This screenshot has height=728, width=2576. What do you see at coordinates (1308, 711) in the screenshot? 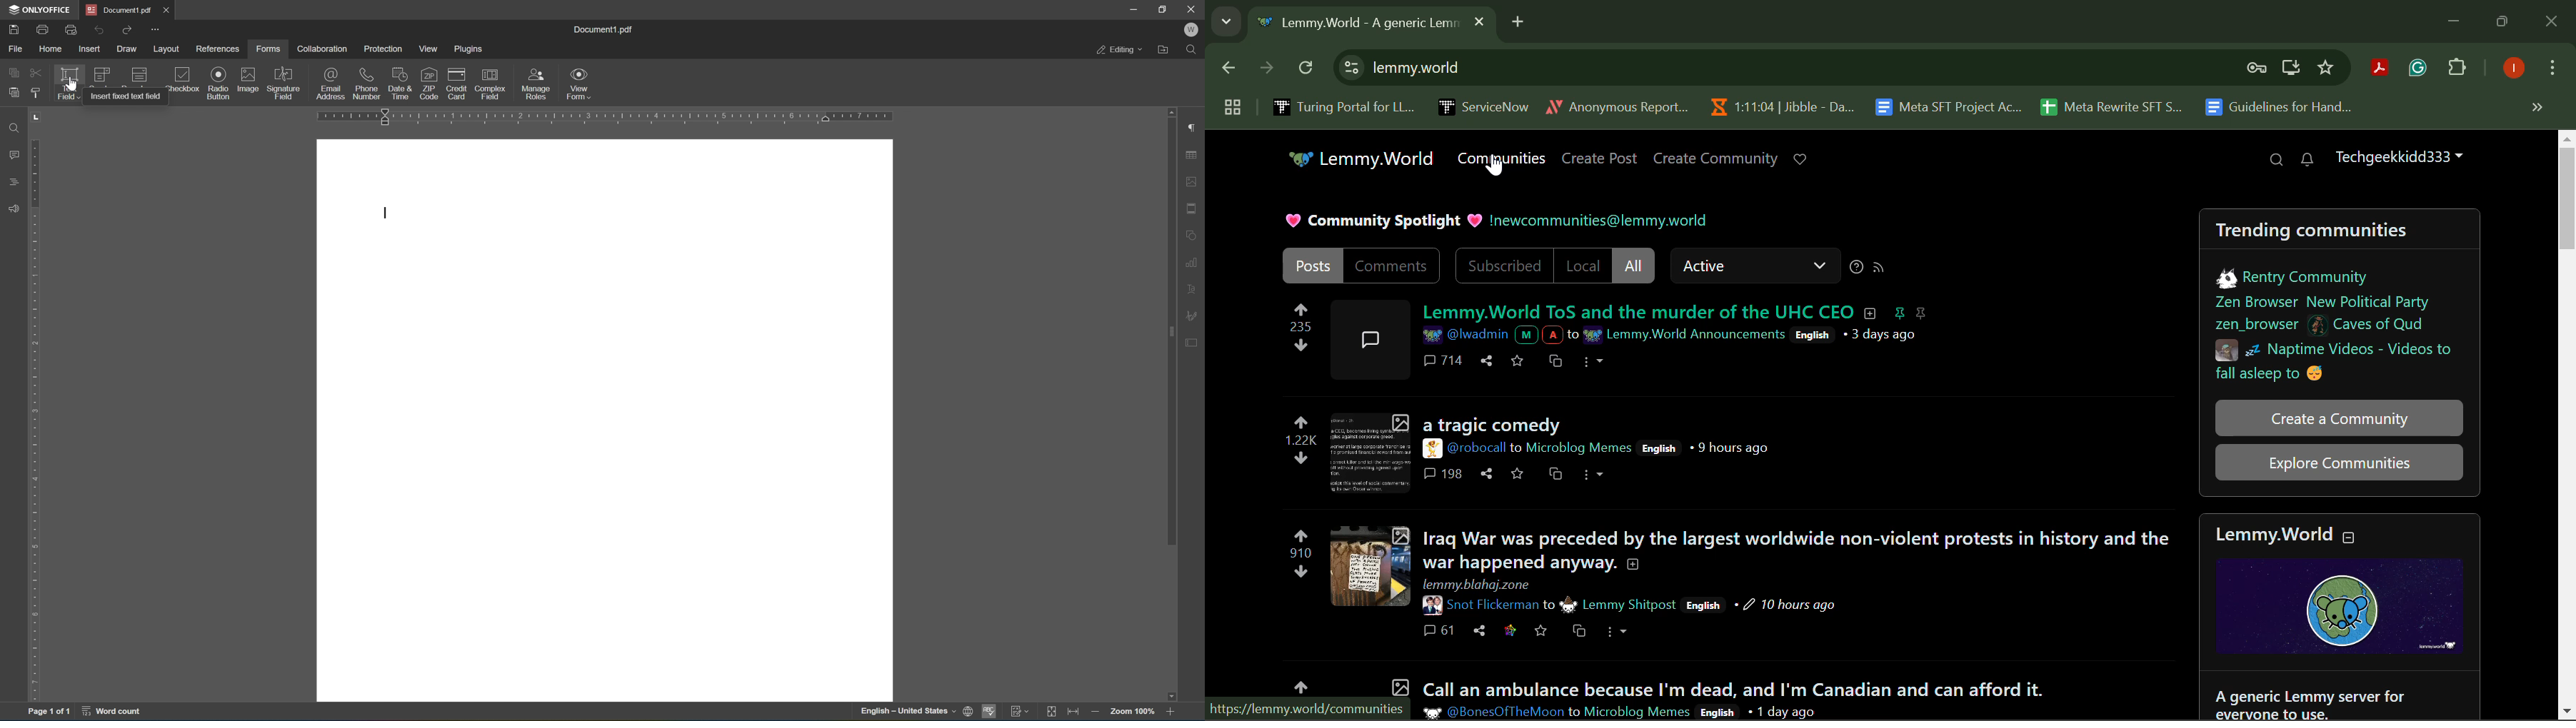
I see `Webpage Link` at bounding box center [1308, 711].